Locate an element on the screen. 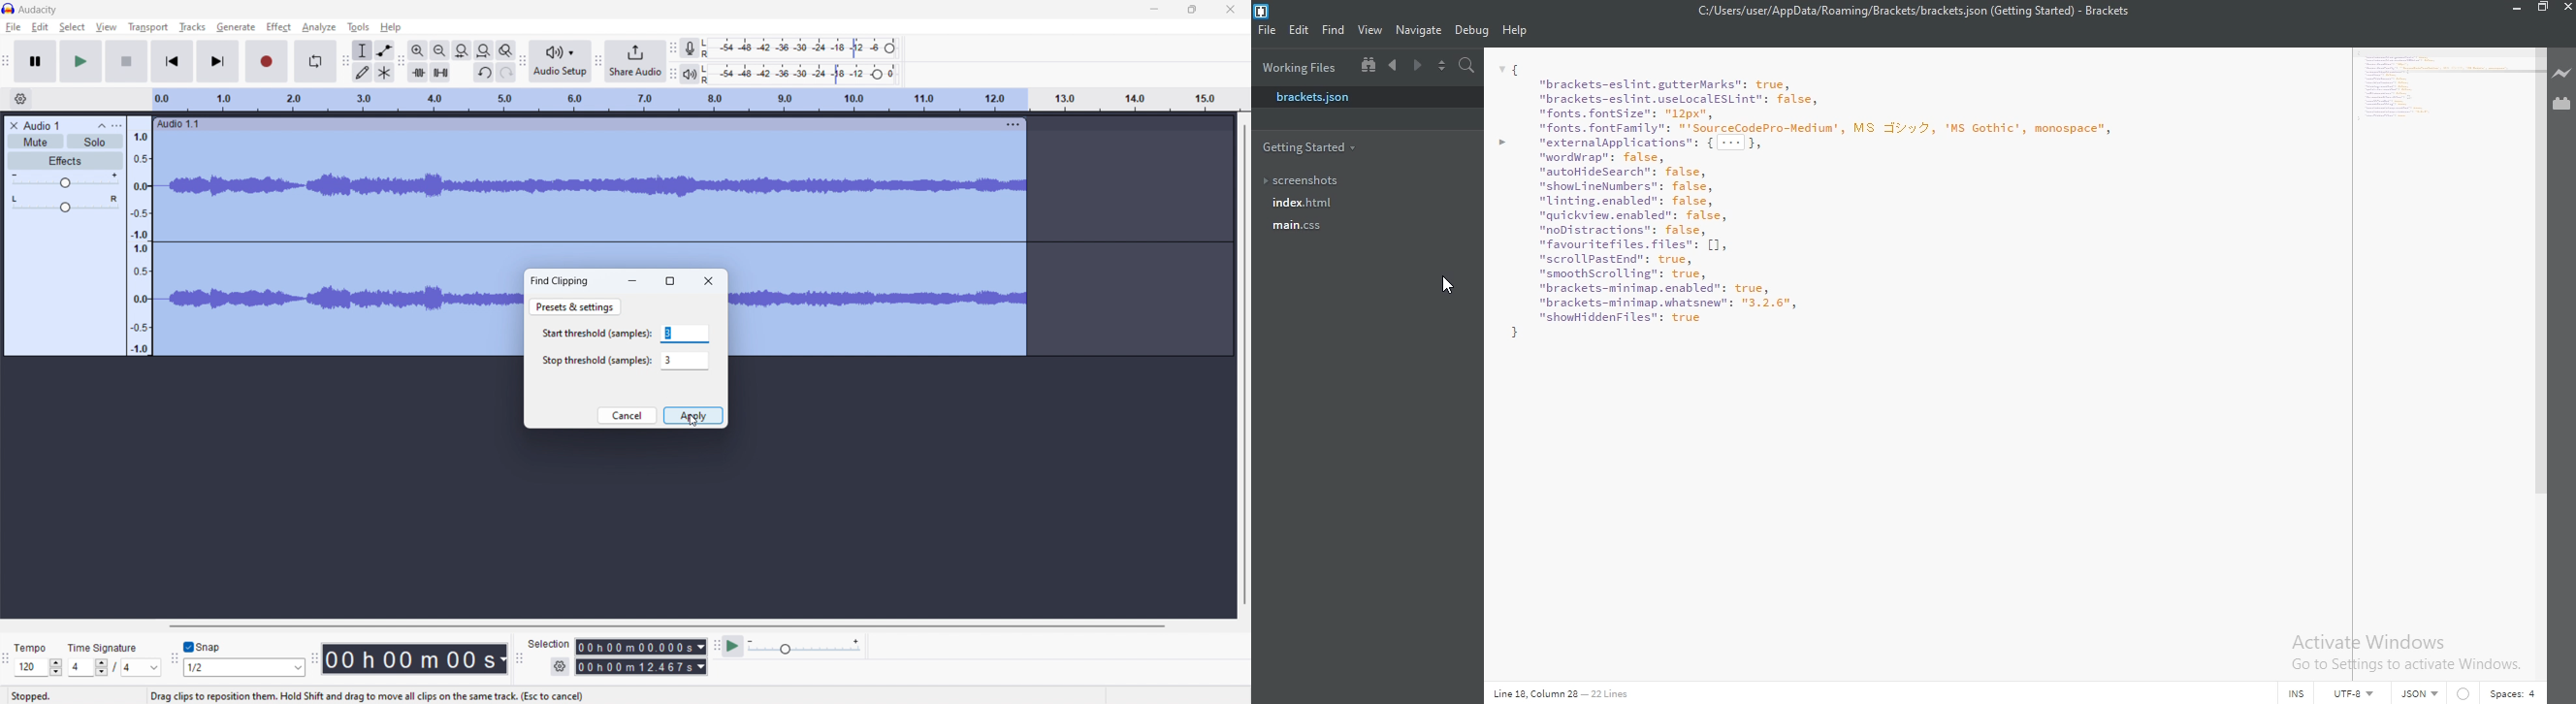 This screenshot has width=2576, height=728. collapse is located at coordinates (100, 126).